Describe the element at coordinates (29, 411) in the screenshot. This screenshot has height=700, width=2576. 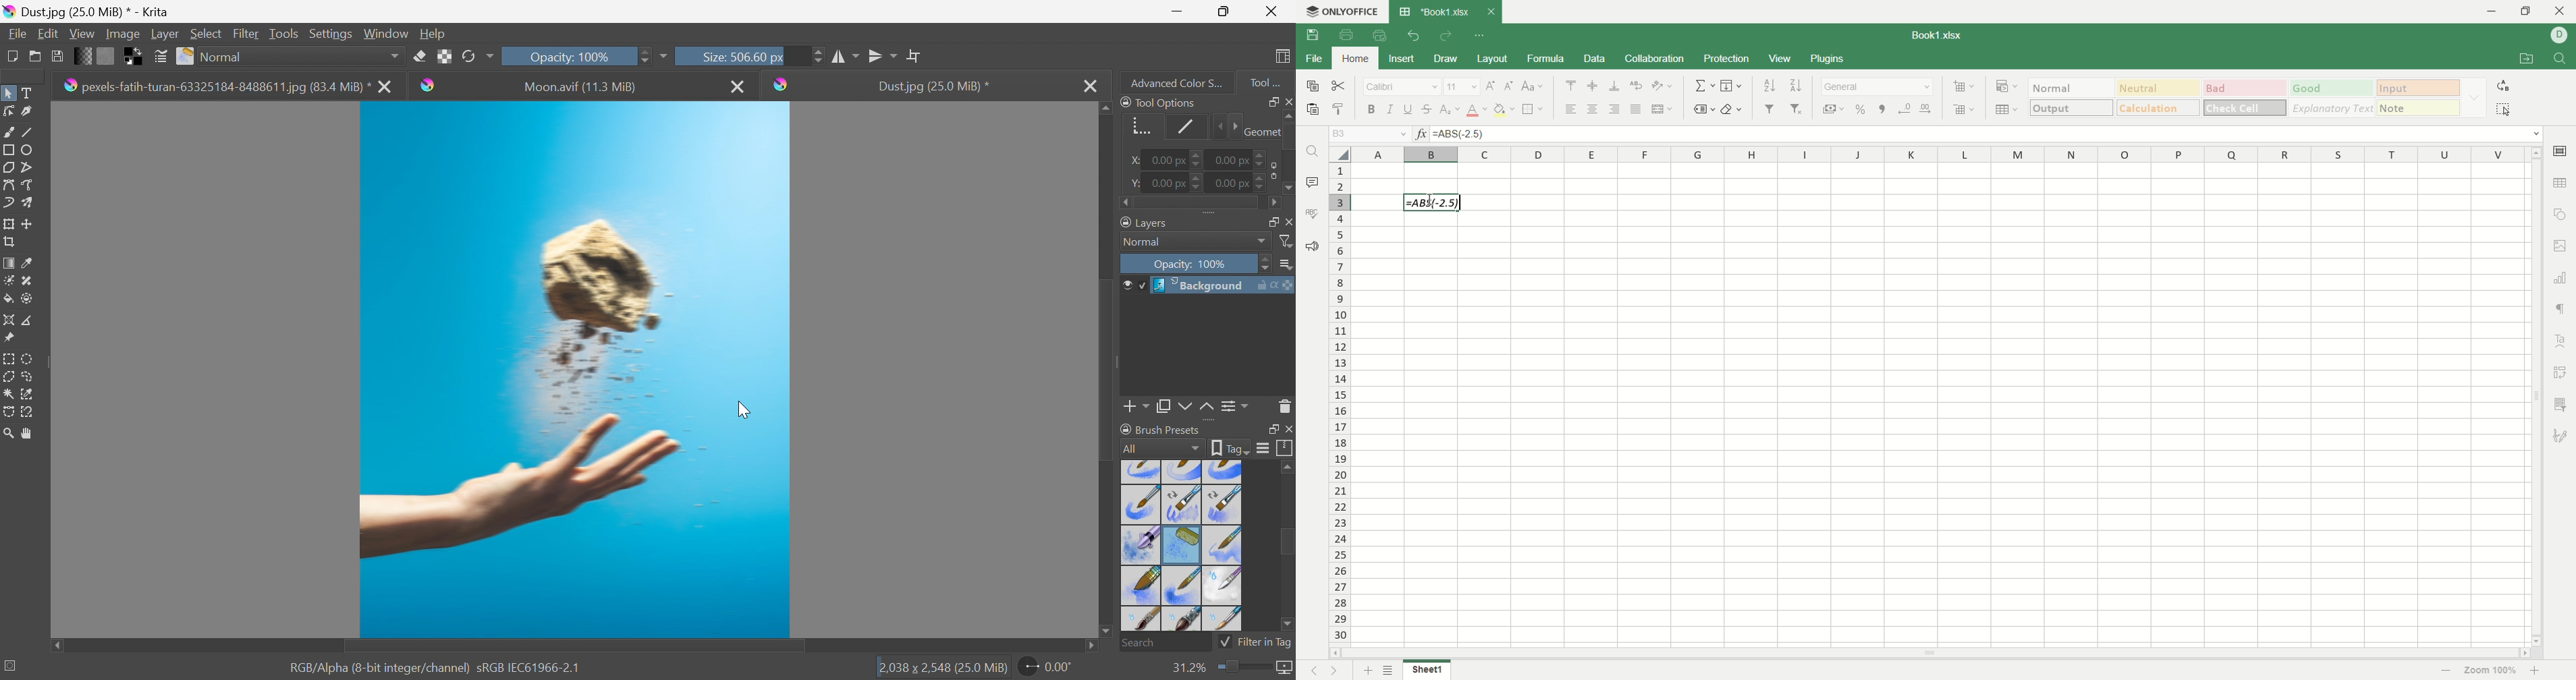
I see `Magnetic Curve selection tool` at that location.